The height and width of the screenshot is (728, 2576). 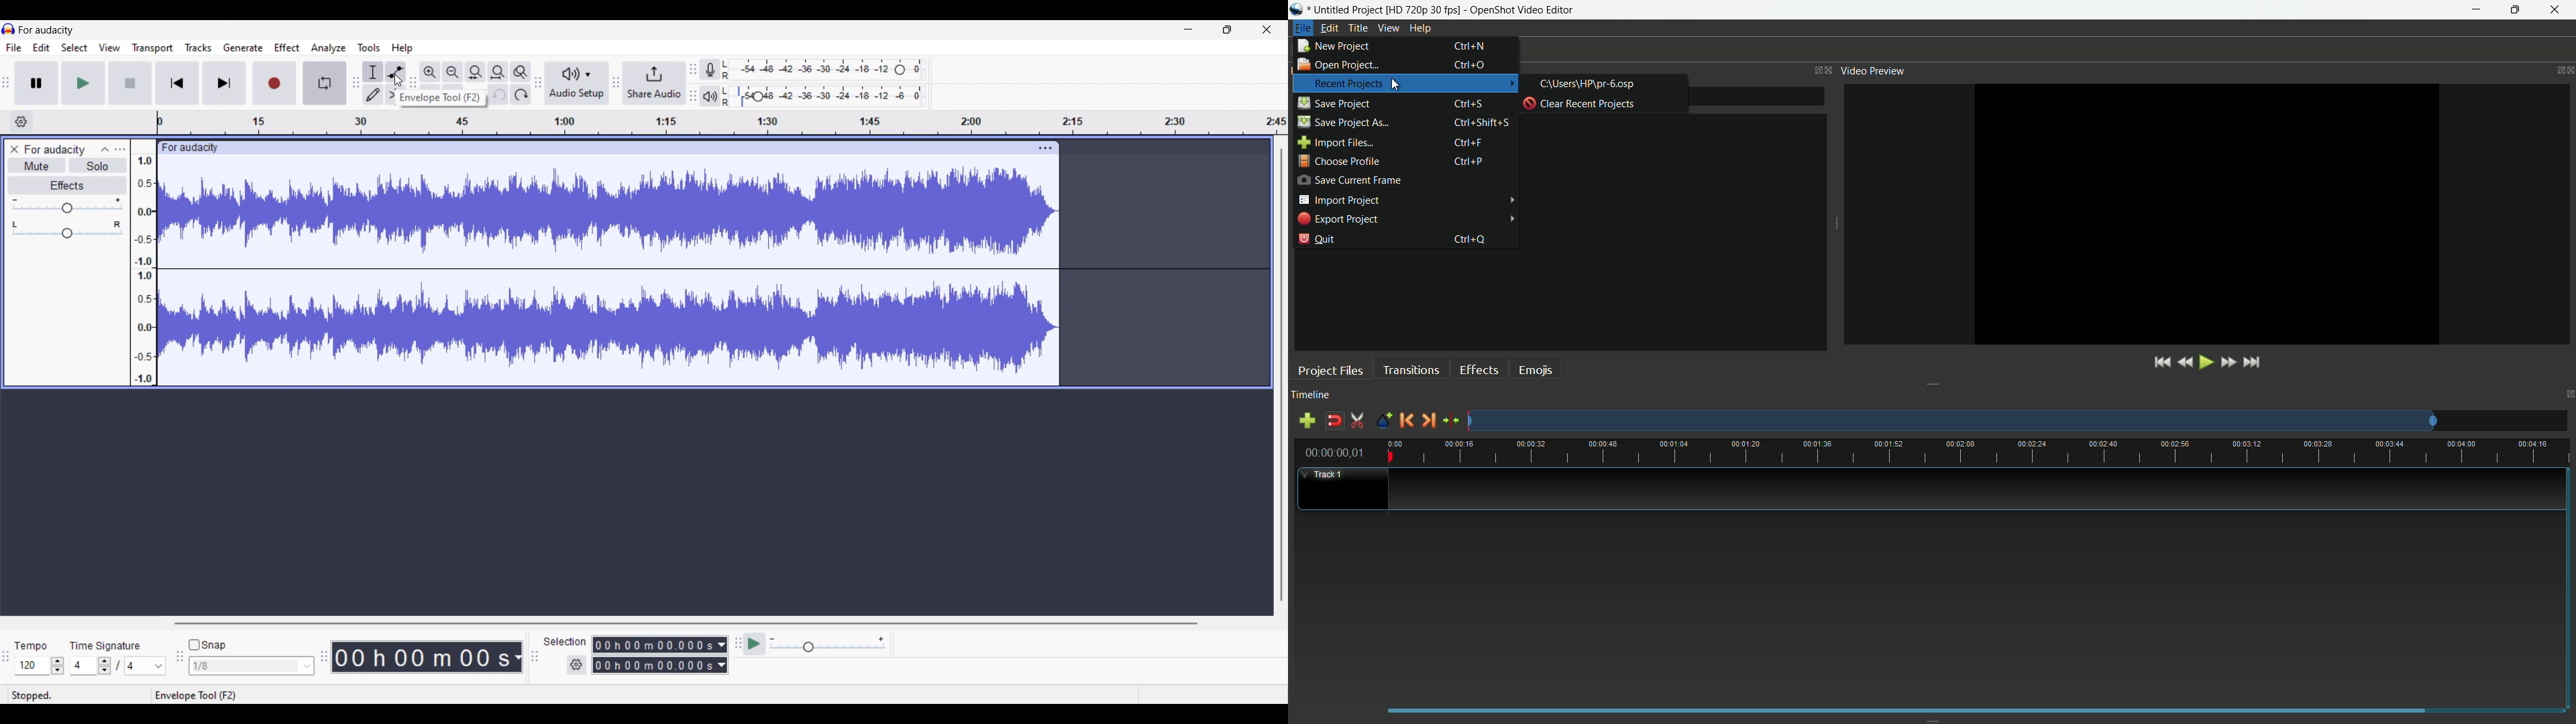 I want to click on app name, so click(x=1523, y=10).